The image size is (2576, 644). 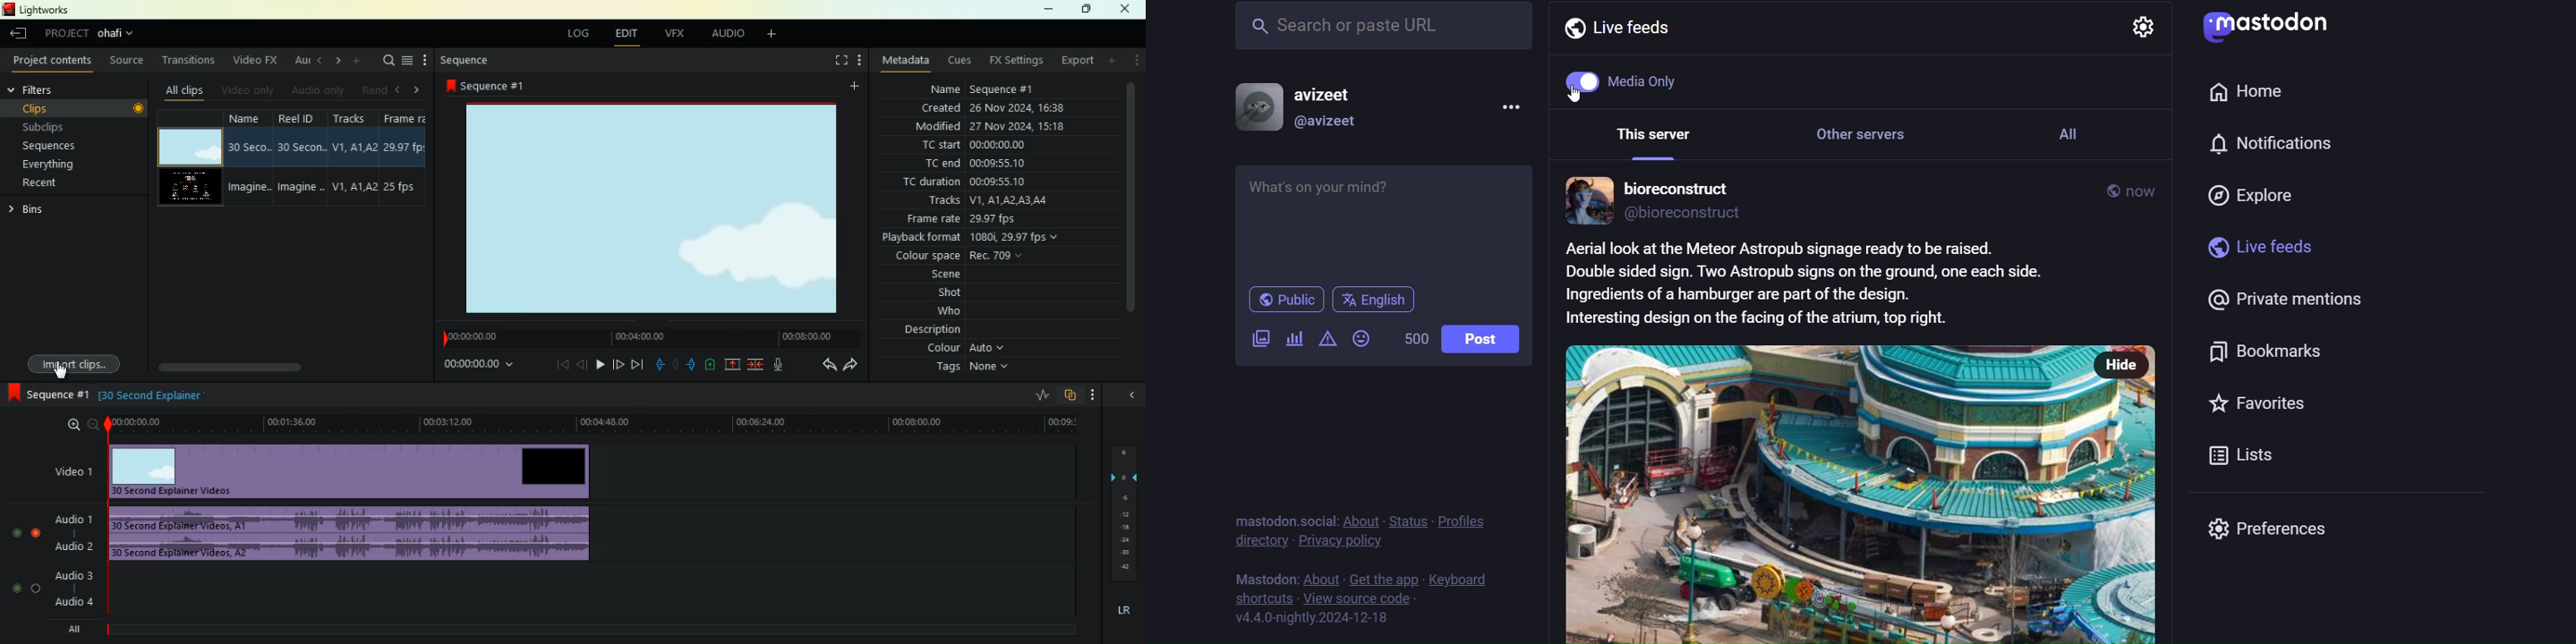 What do you see at coordinates (2264, 528) in the screenshot?
I see `preferences` at bounding box center [2264, 528].